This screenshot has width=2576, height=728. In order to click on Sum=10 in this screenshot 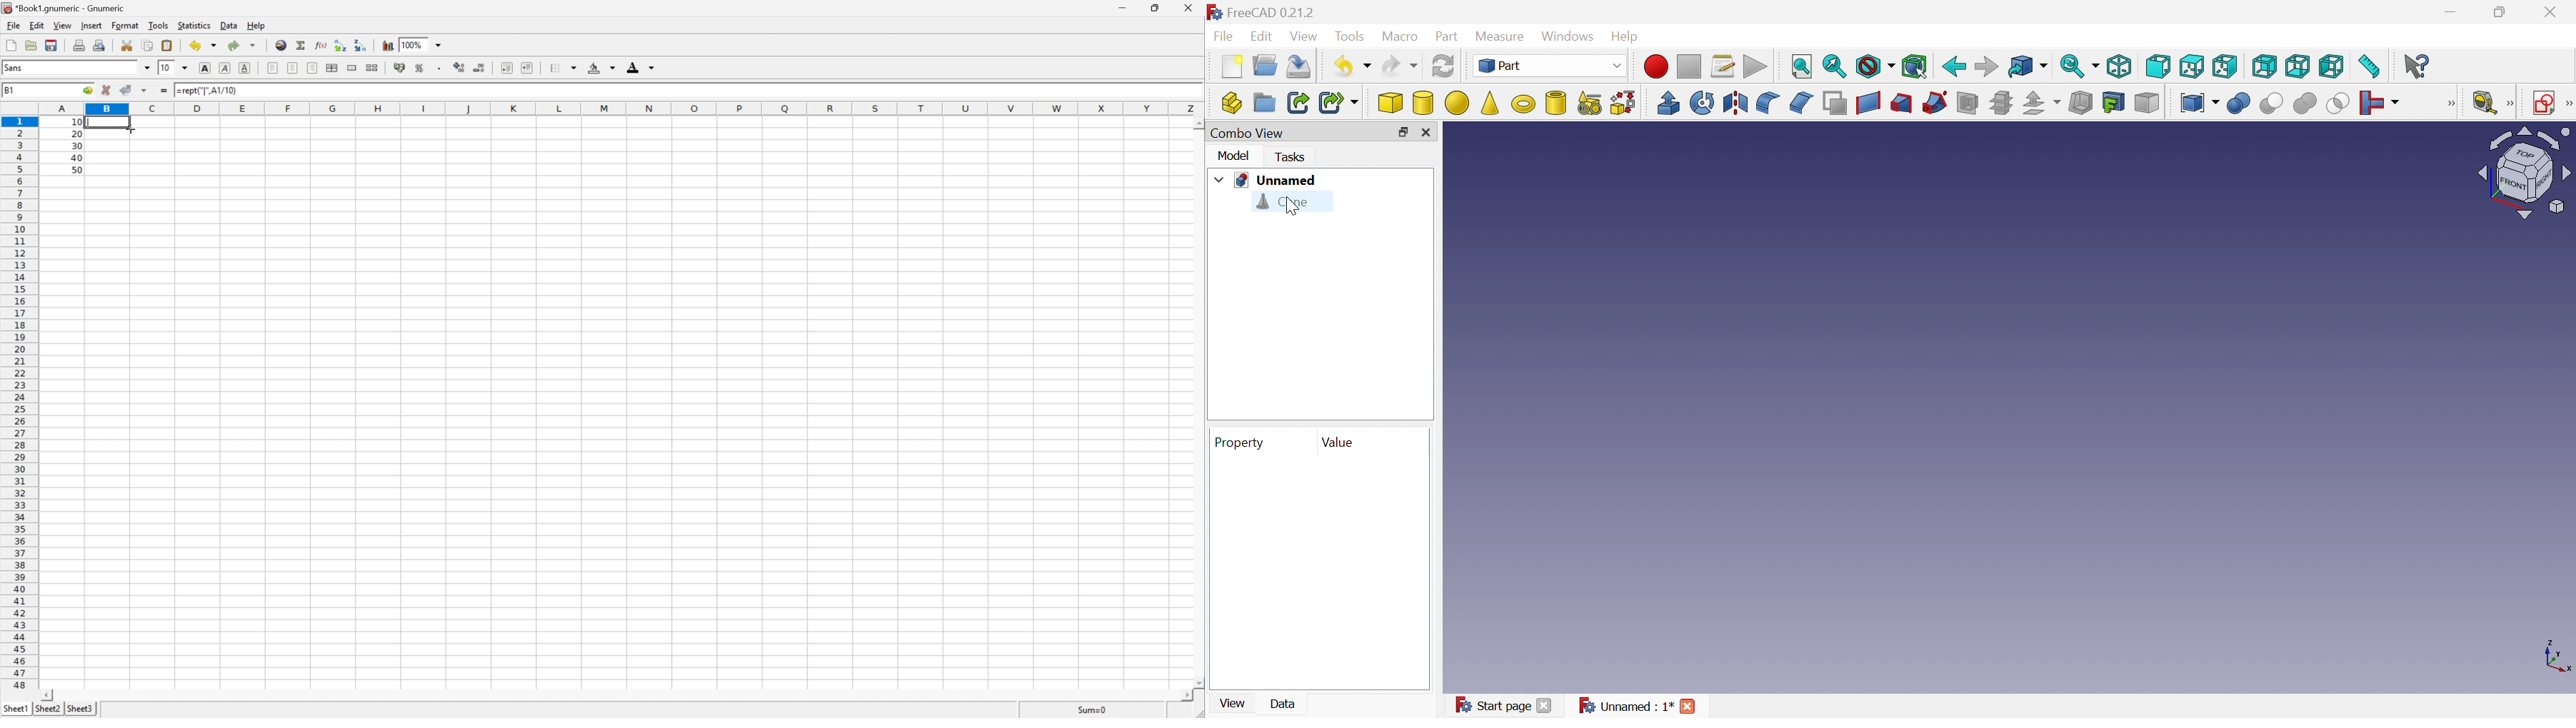, I will do `click(1093, 709)`.